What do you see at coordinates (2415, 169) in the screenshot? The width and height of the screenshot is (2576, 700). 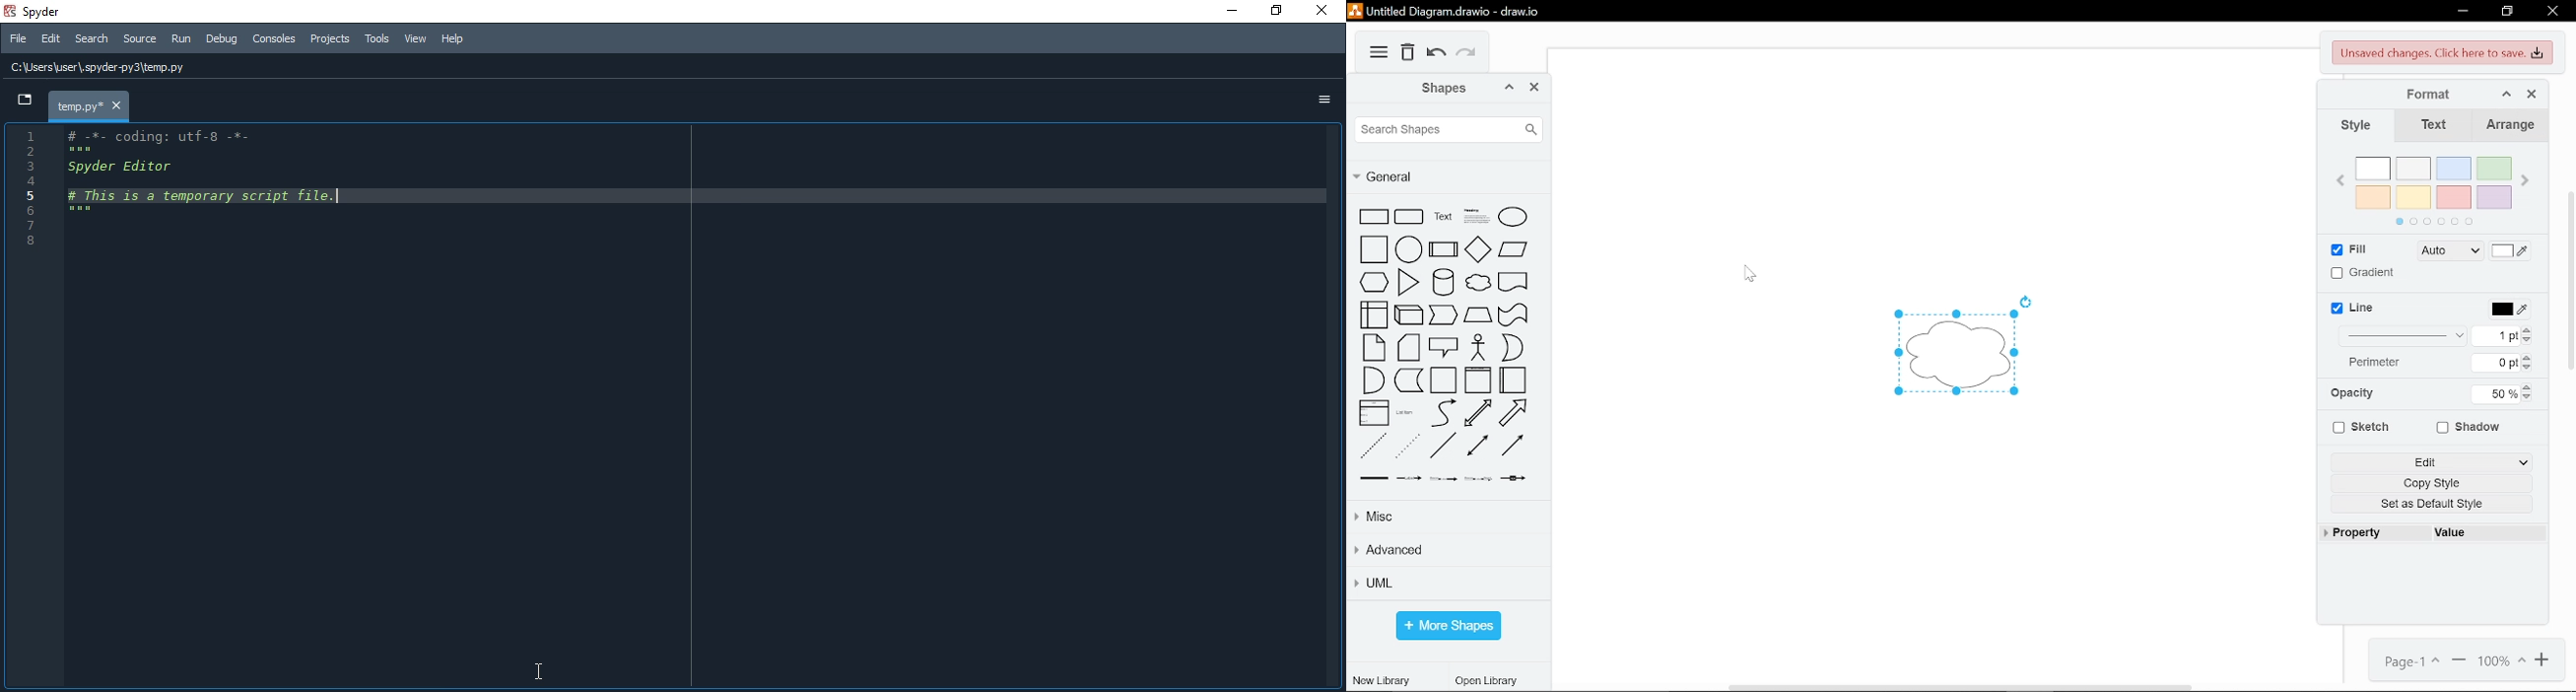 I see `ash` at bounding box center [2415, 169].